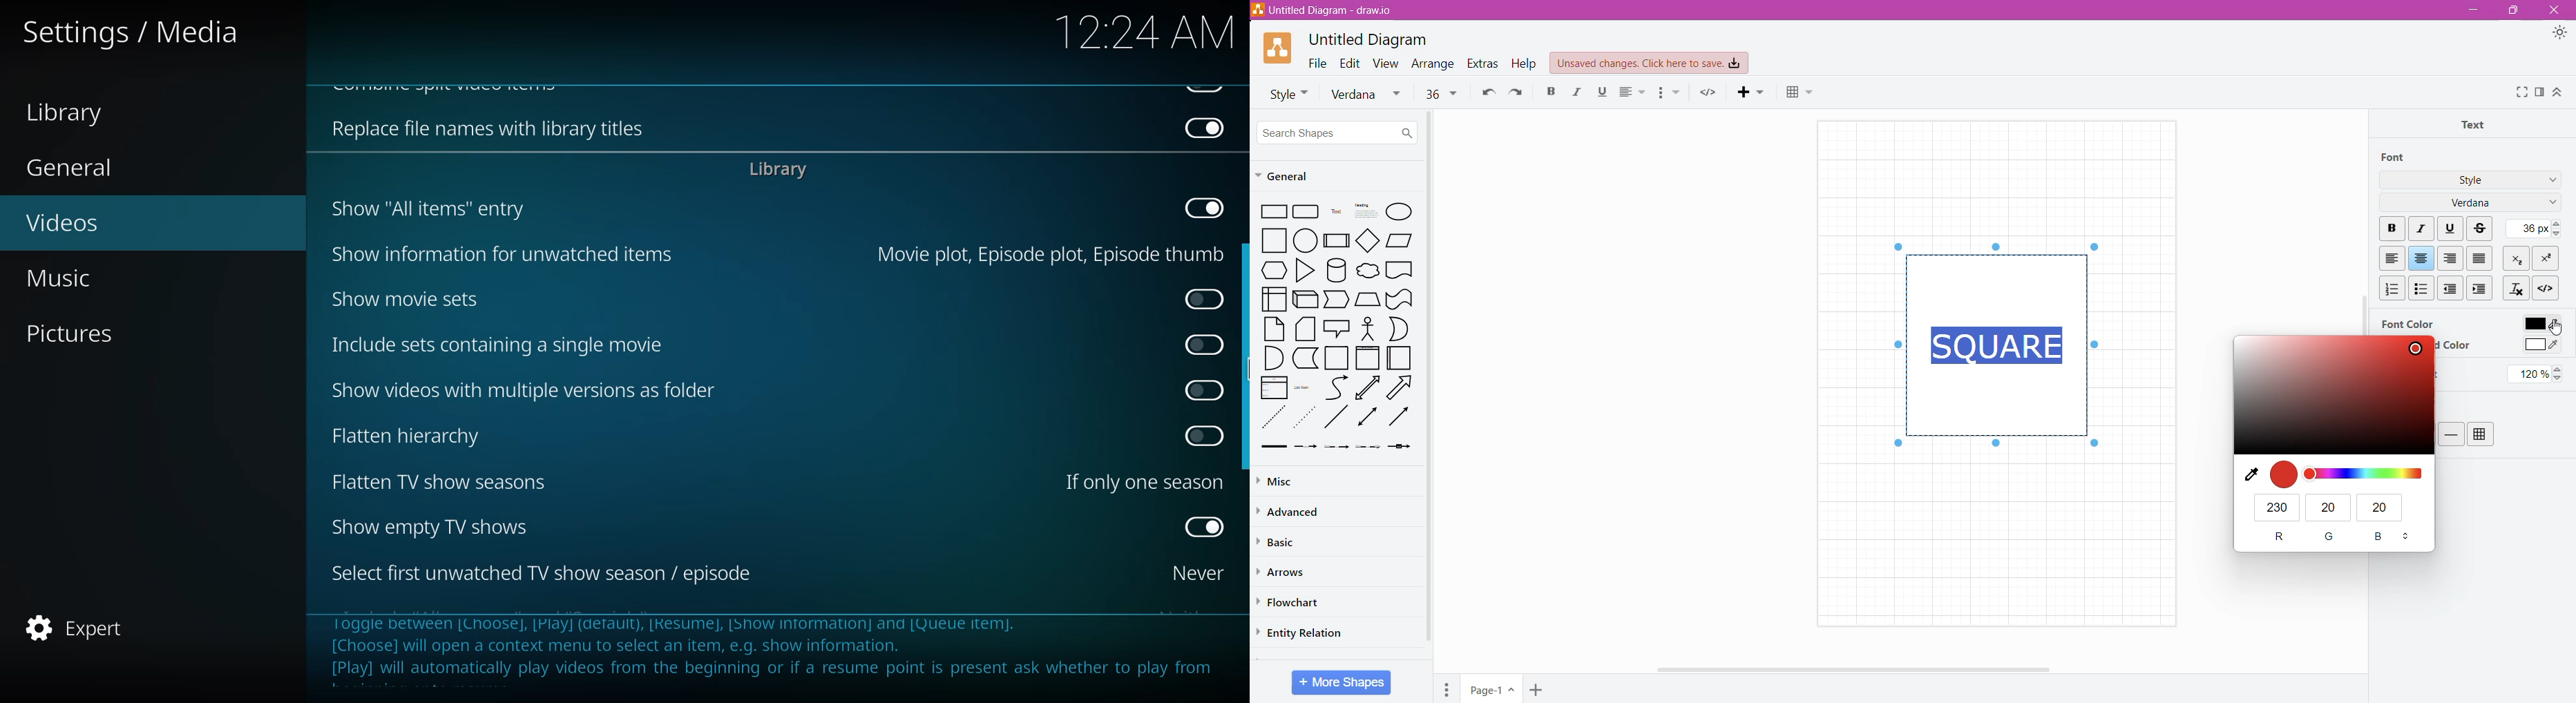  What do you see at coordinates (1273, 270) in the screenshot?
I see `hexagon` at bounding box center [1273, 270].